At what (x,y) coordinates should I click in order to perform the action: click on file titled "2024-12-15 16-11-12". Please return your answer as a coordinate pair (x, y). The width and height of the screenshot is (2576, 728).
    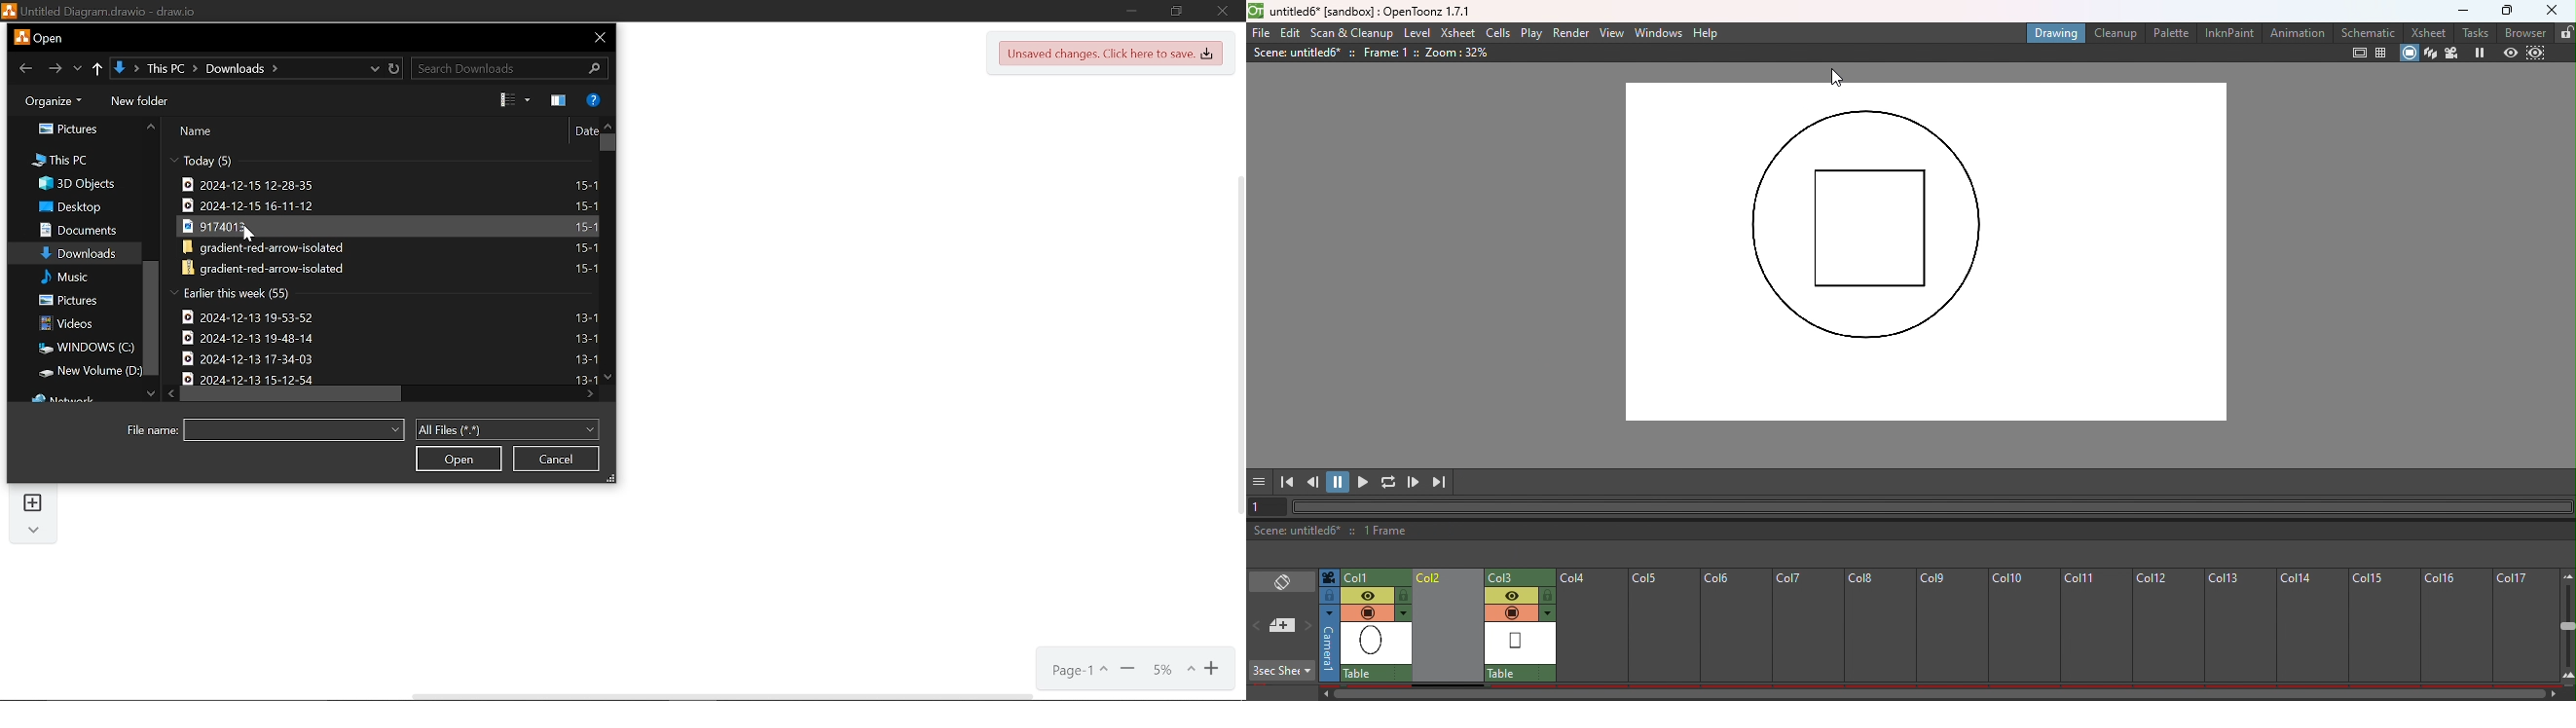
    Looking at the image, I should click on (393, 204).